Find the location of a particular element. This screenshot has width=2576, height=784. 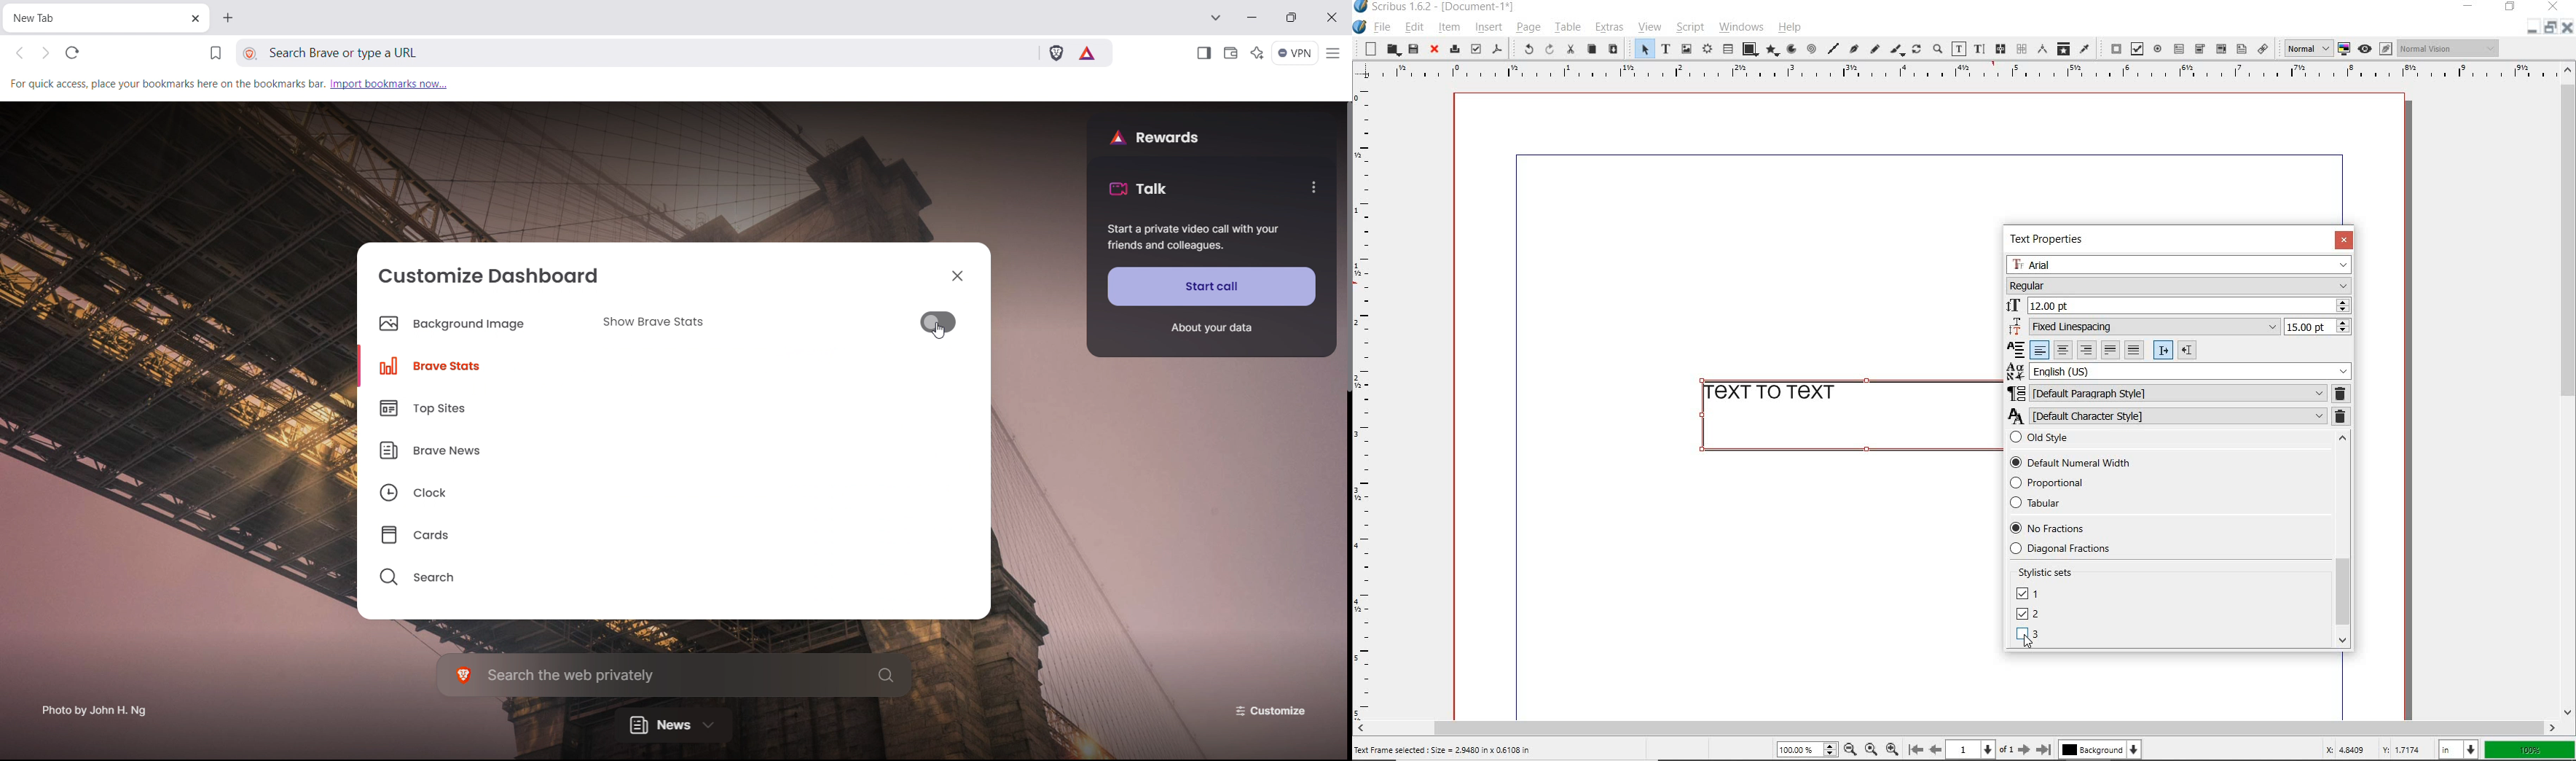

Edit in preview mode is located at coordinates (2385, 50).